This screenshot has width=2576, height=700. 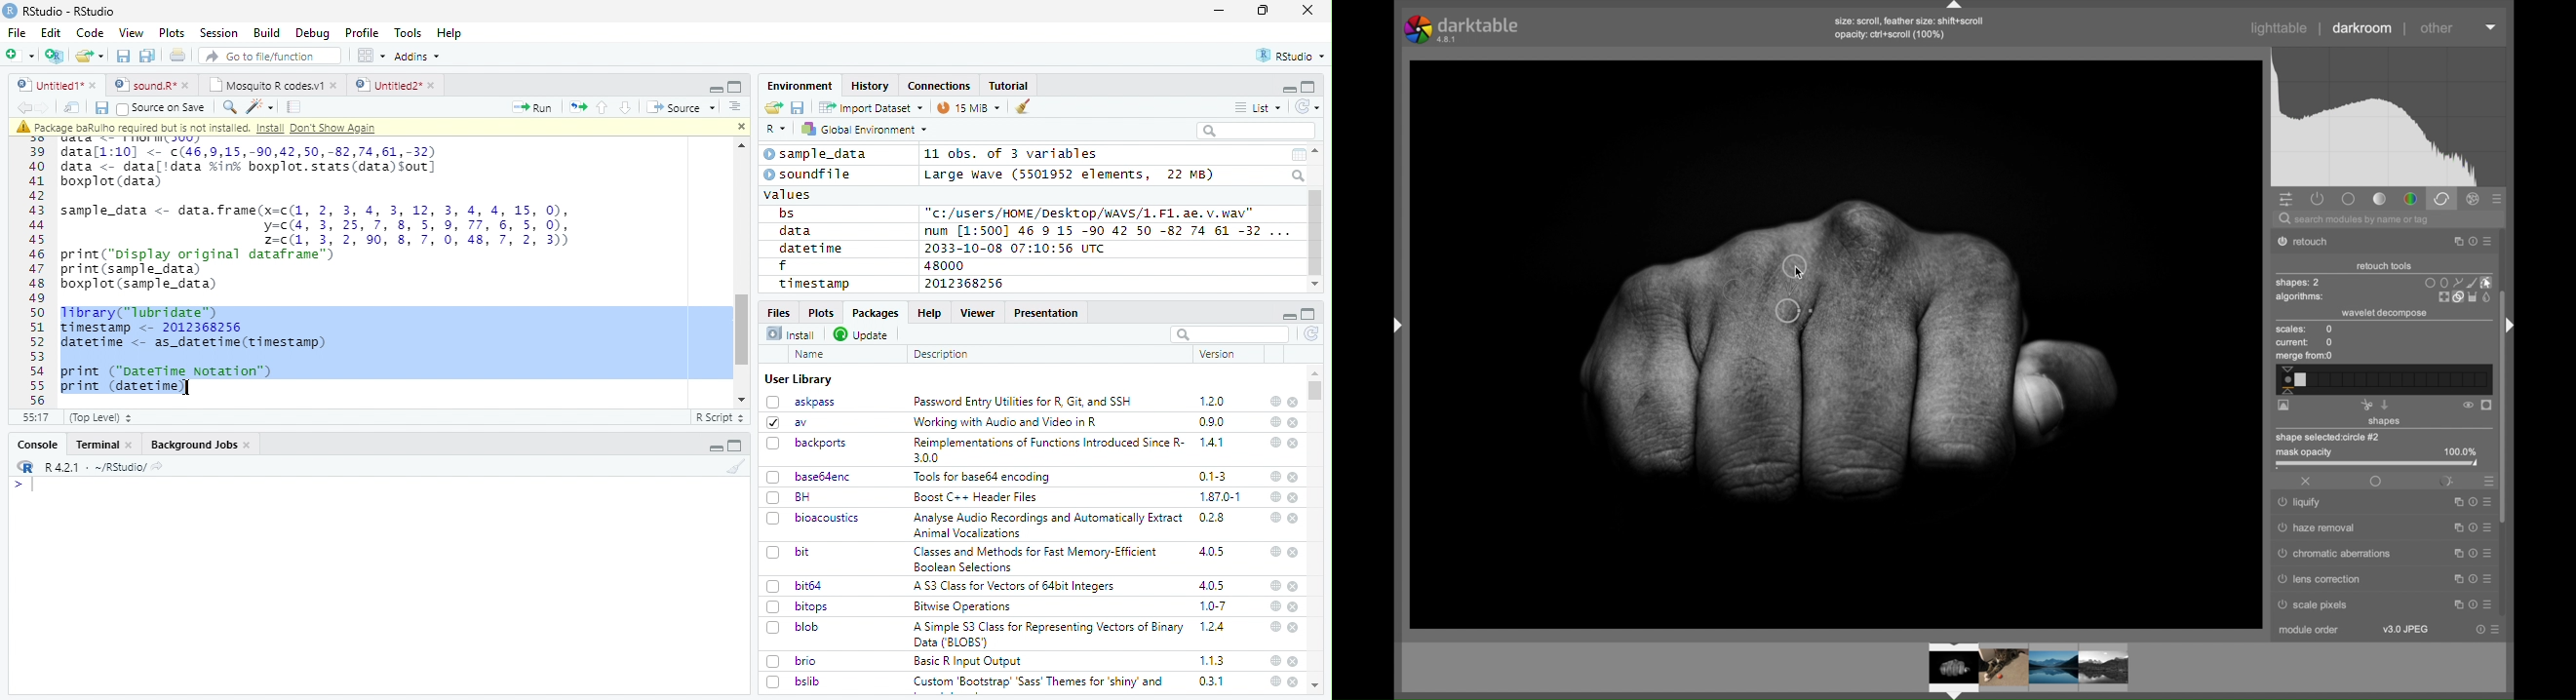 I want to click on Mosquito R codes.v1, so click(x=272, y=85).